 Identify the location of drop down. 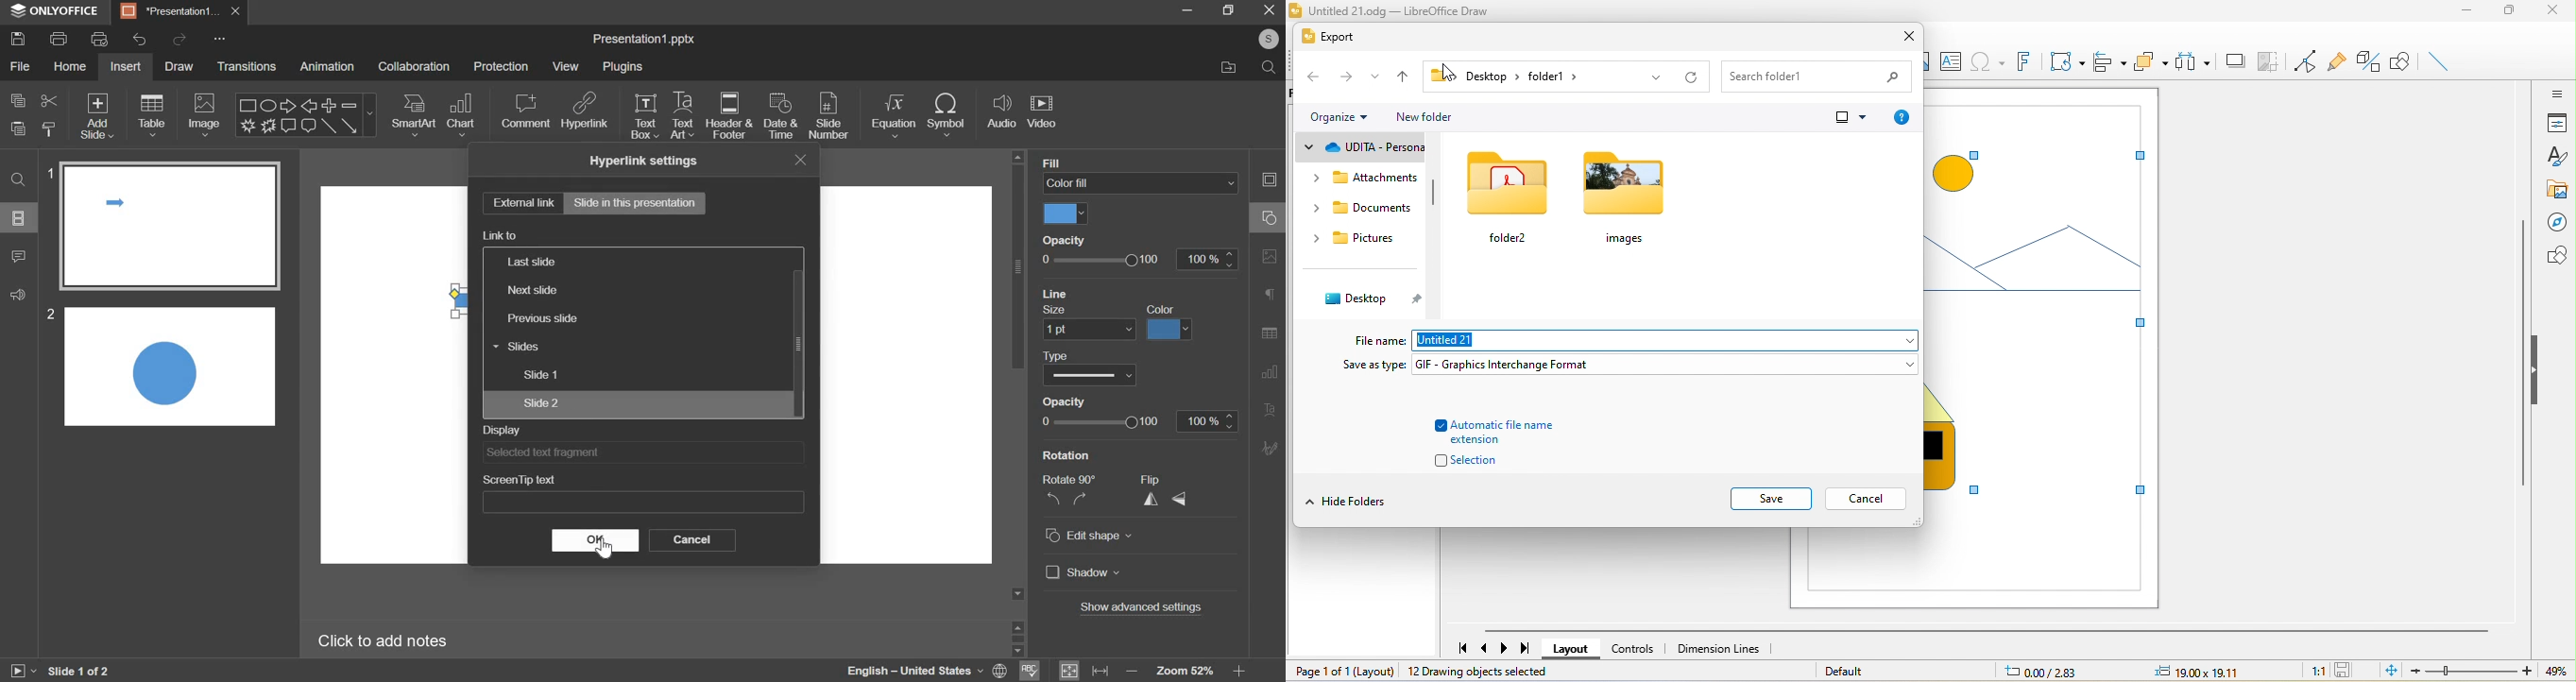
(1655, 77).